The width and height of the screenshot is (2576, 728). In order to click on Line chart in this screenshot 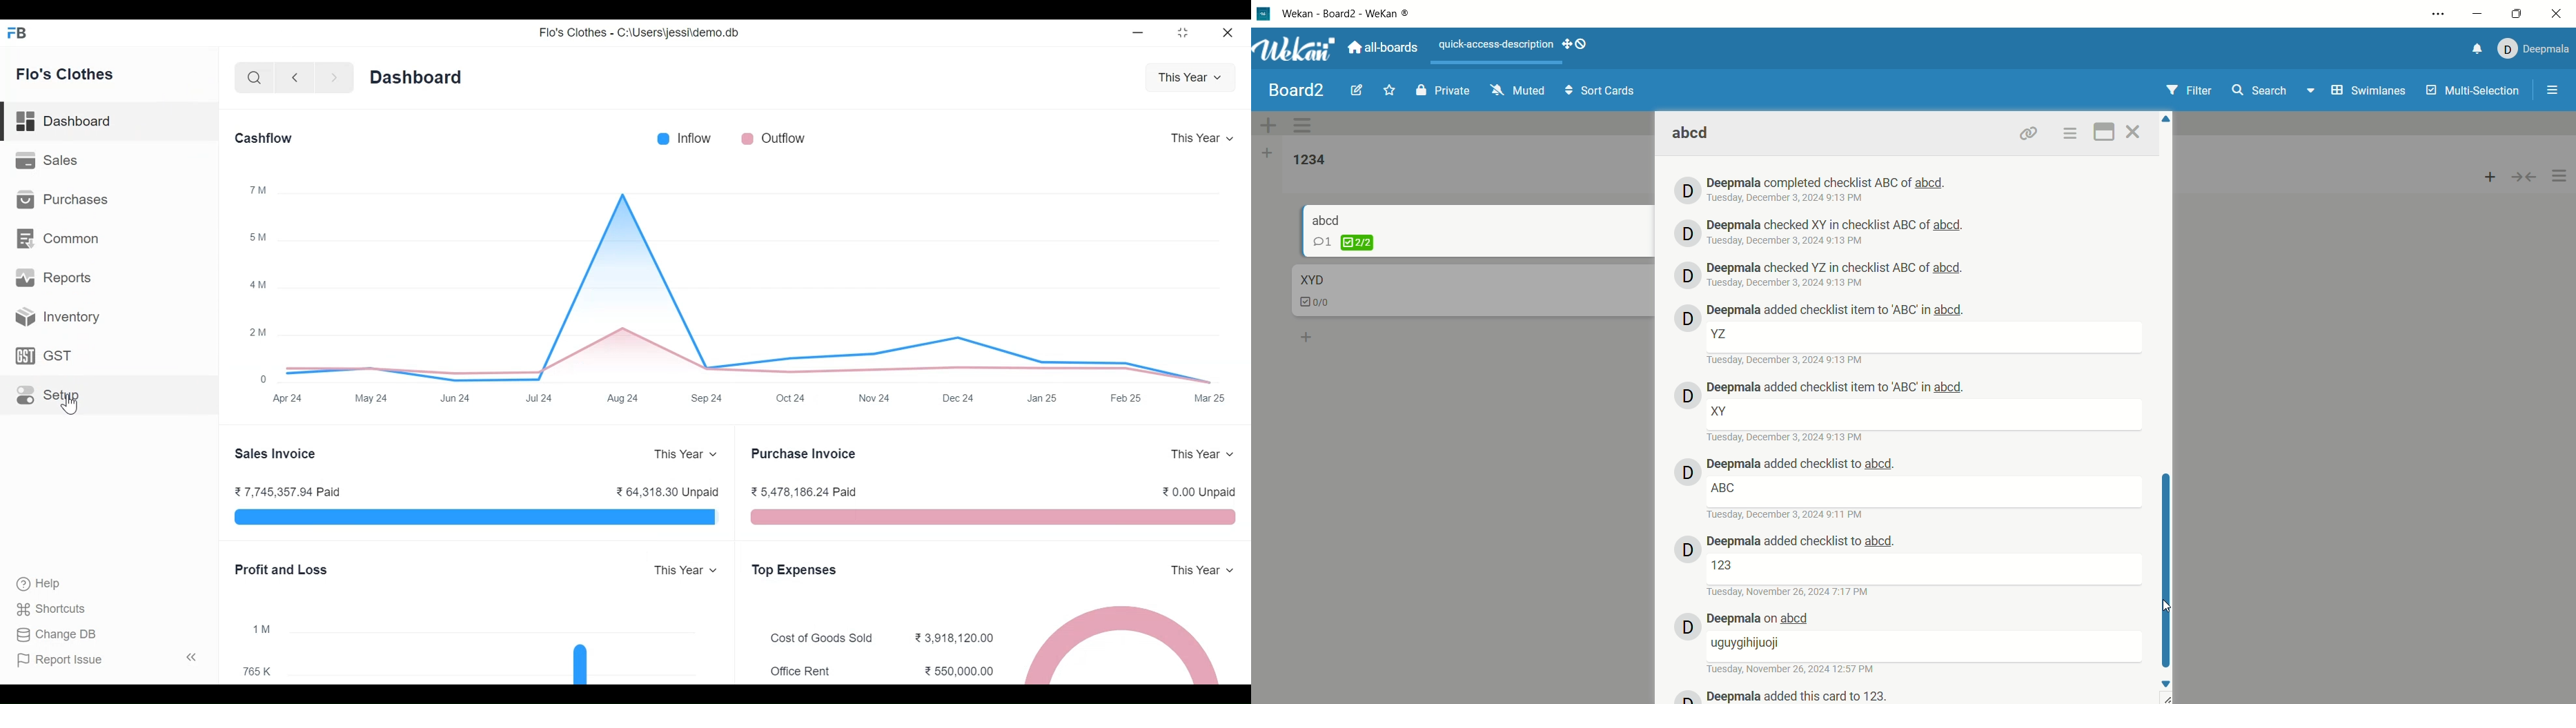, I will do `click(744, 285)`.